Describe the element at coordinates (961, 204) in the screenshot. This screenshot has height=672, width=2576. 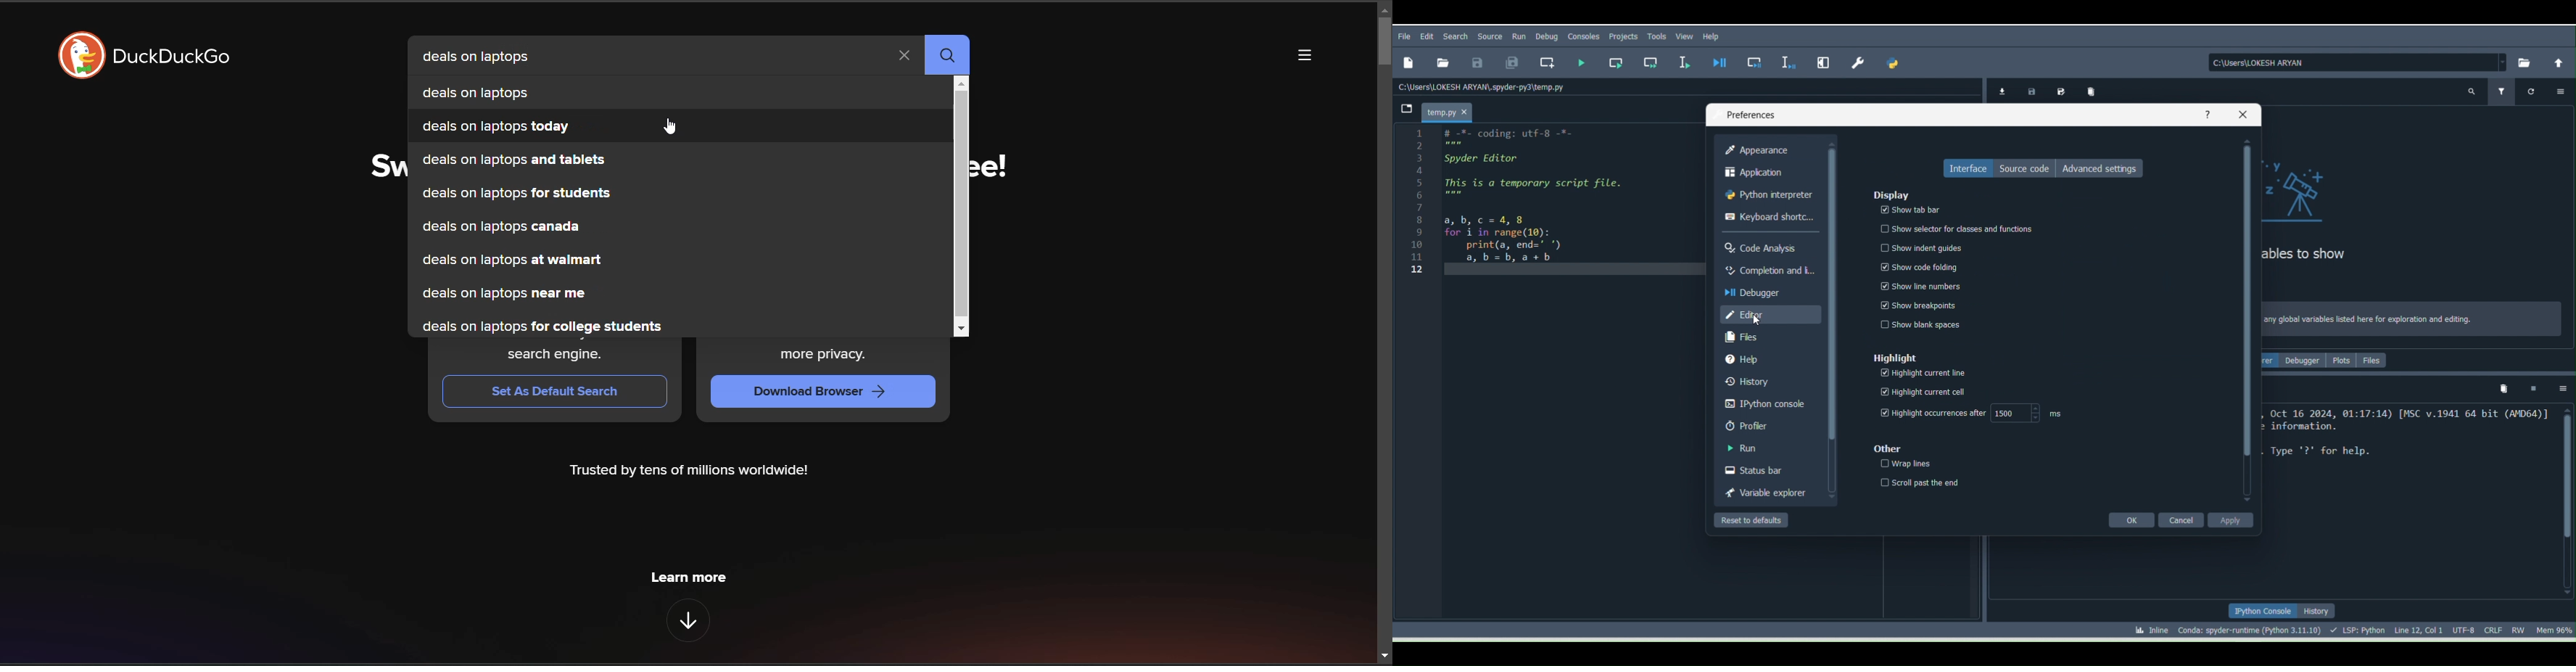
I see `vertical scroll bar` at that location.